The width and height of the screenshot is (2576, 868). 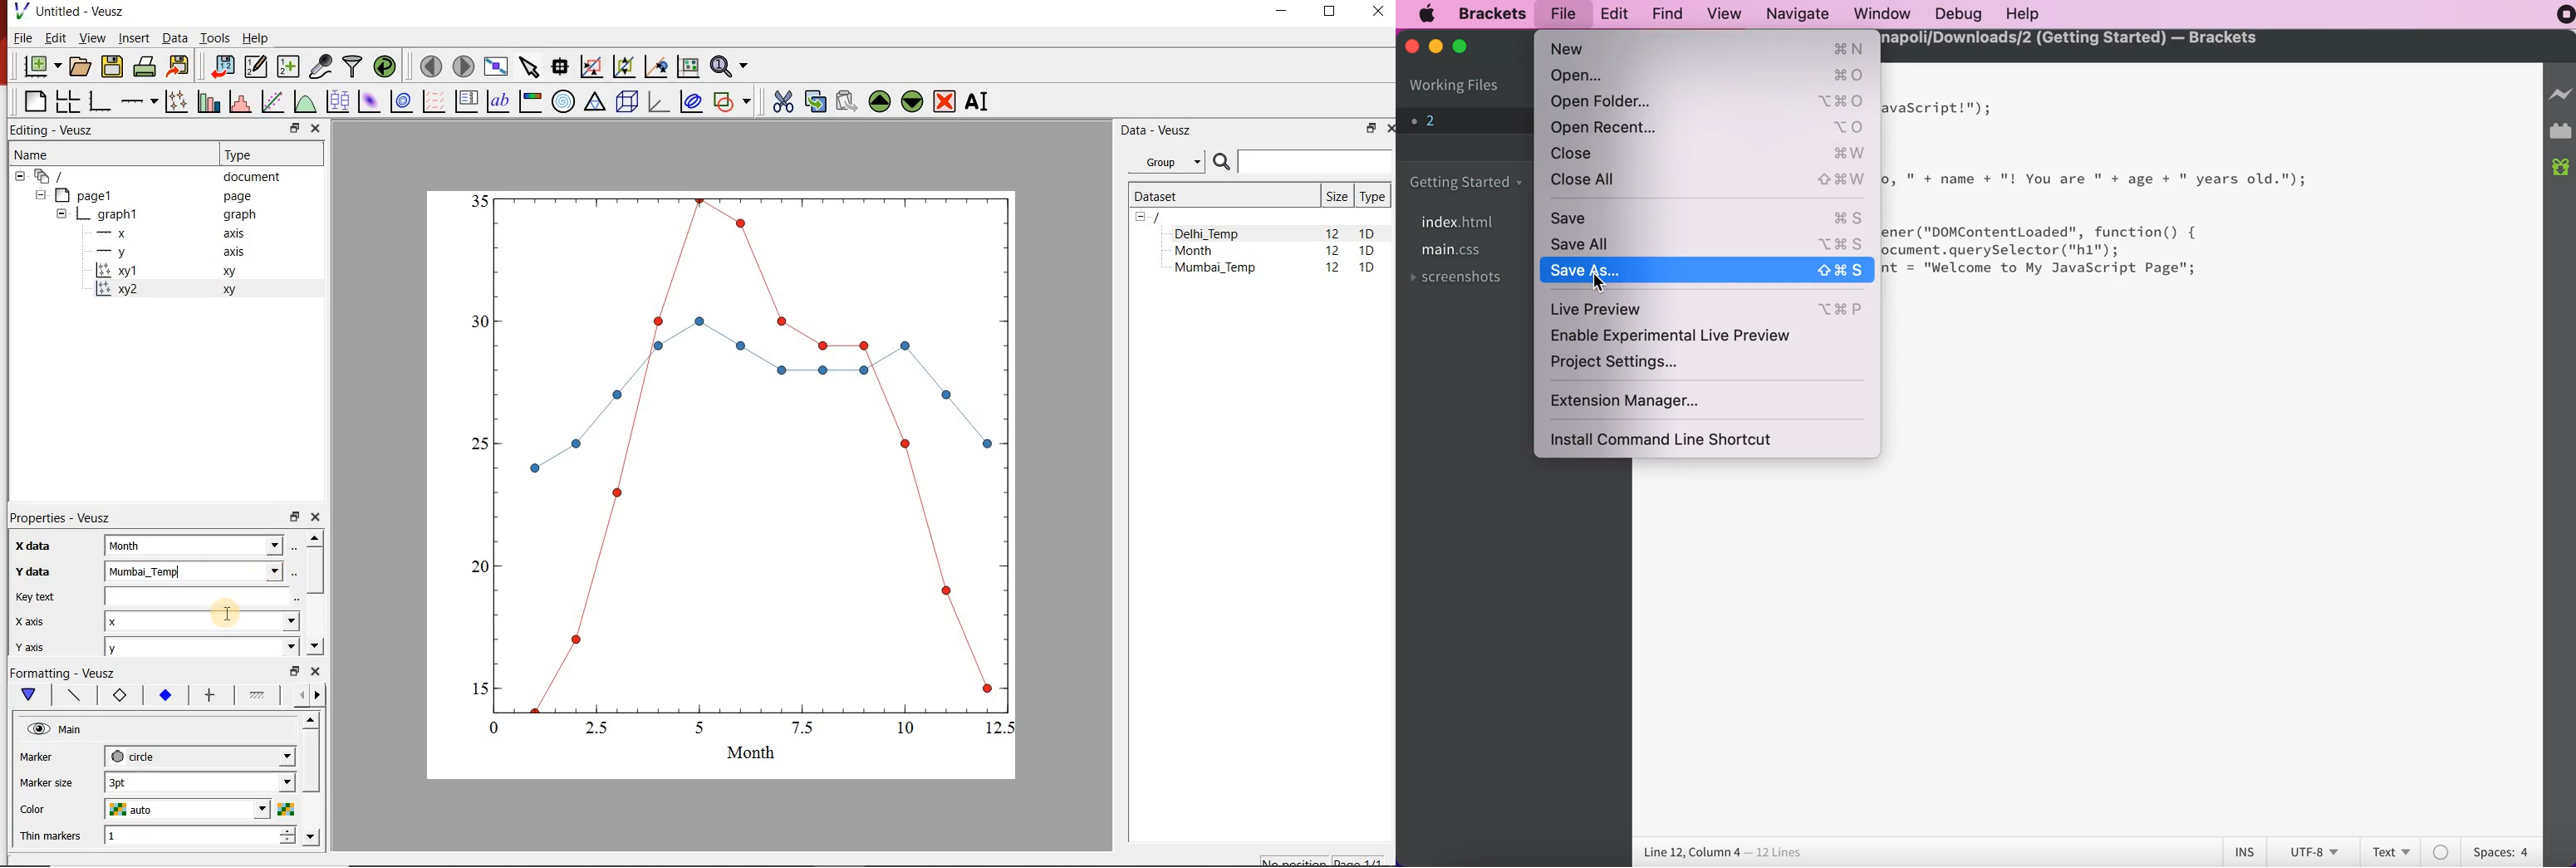 What do you see at coordinates (1685, 438) in the screenshot?
I see `install command line shortcut` at bounding box center [1685, 438].